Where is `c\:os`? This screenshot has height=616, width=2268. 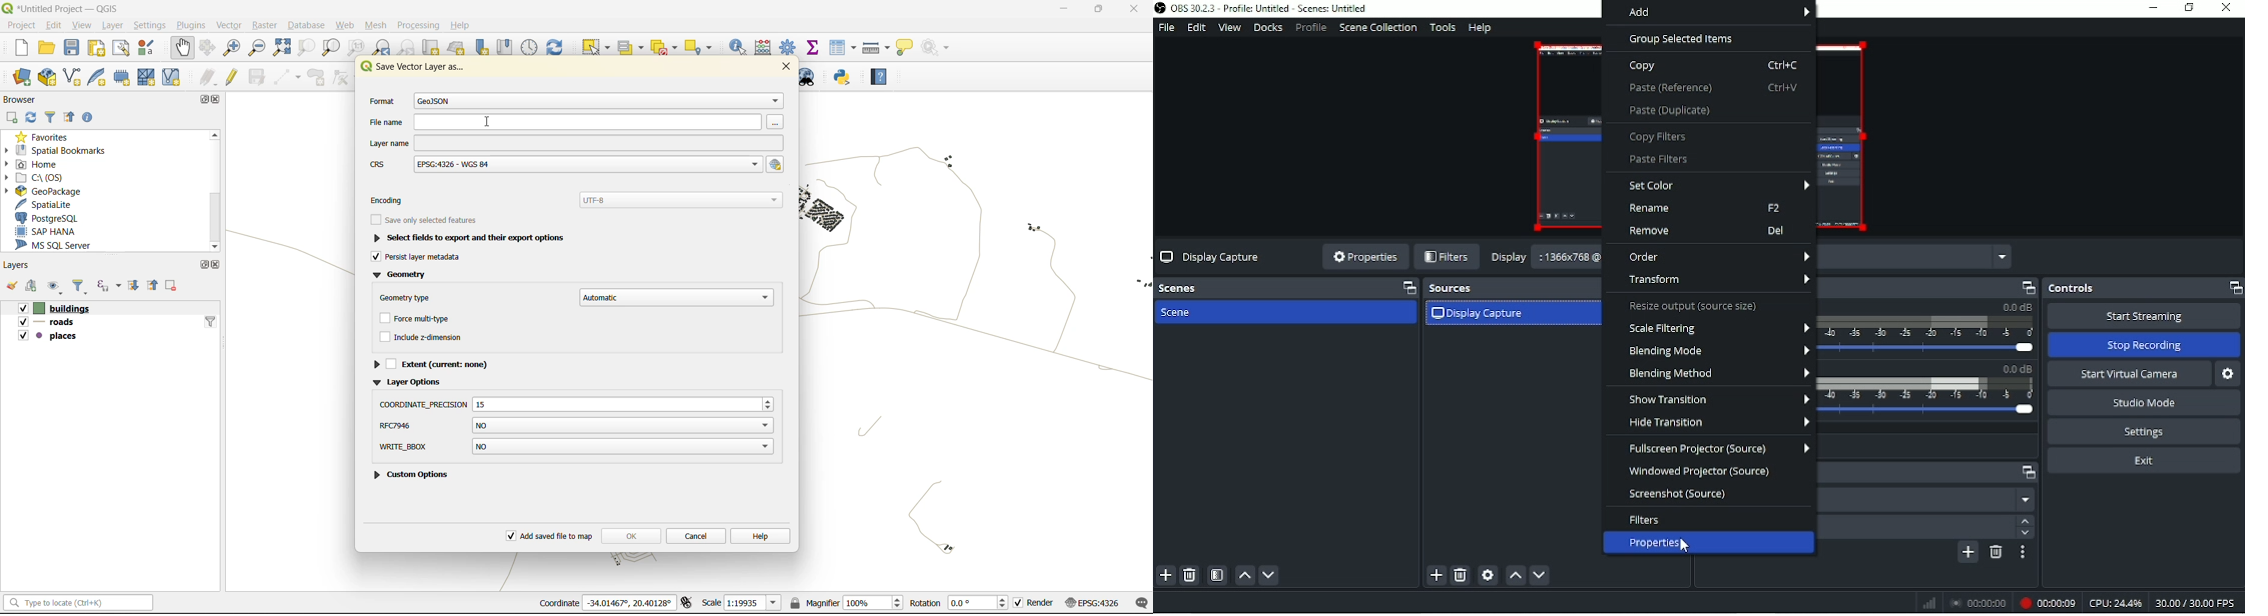 c\:os is located at coordinates (43, 178).